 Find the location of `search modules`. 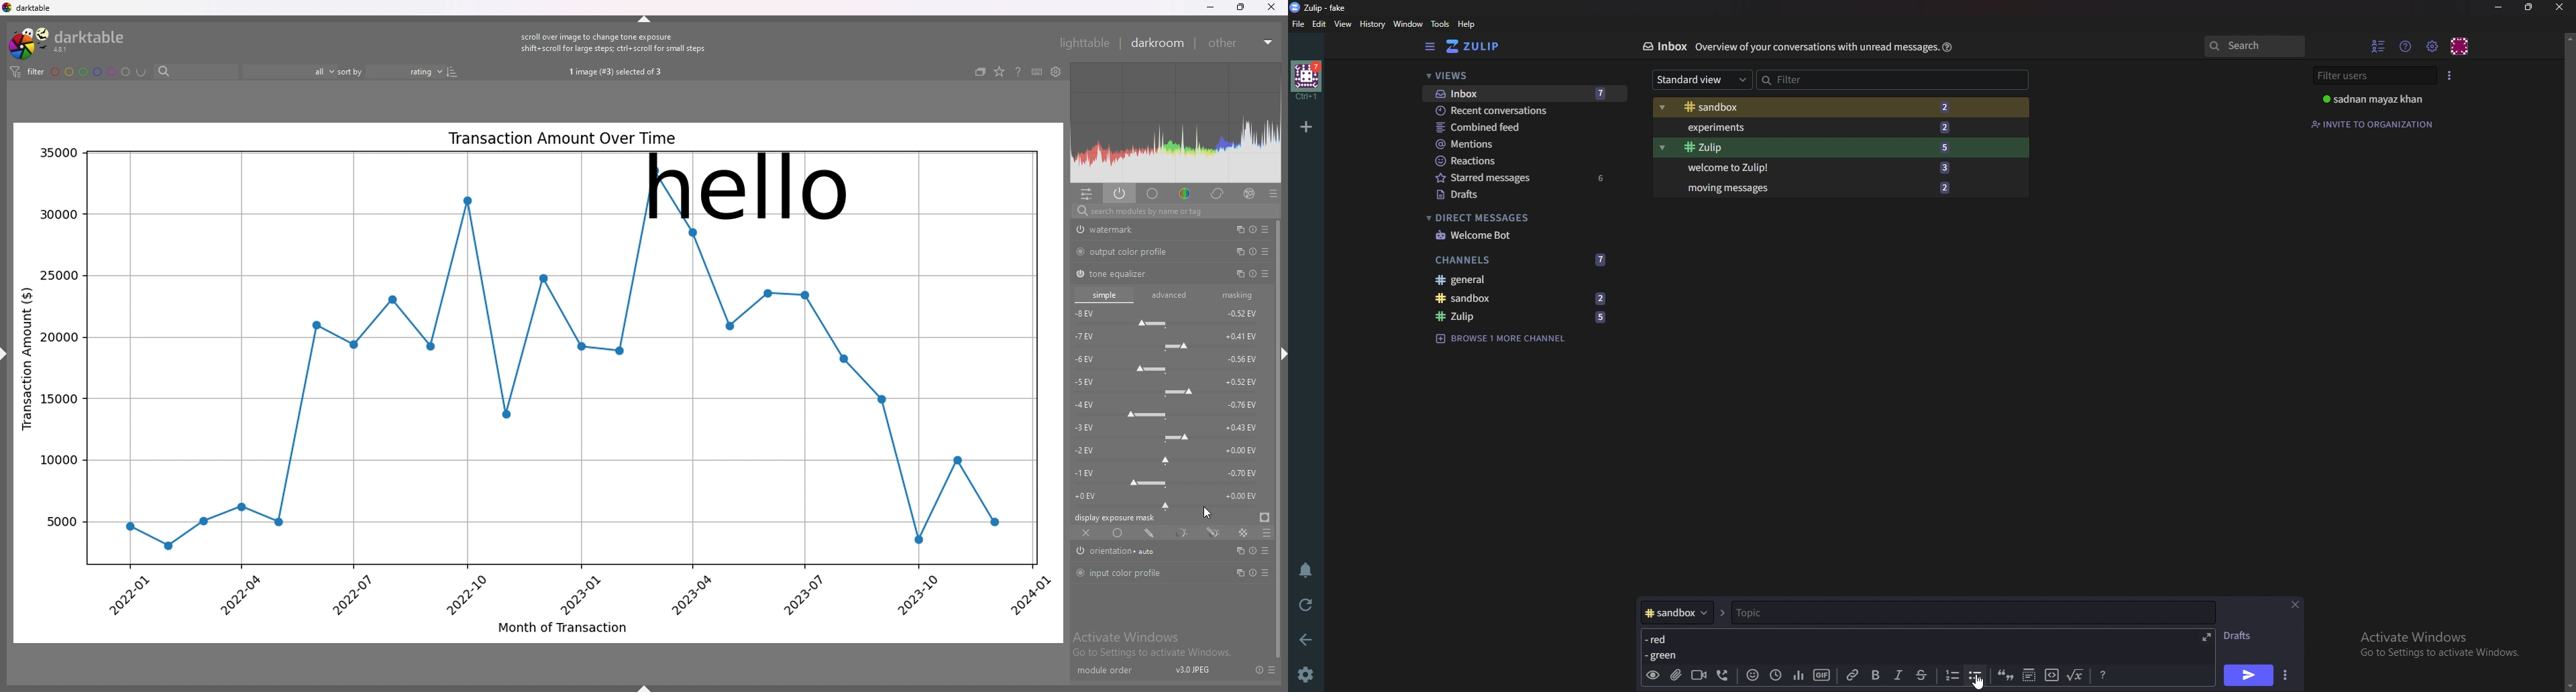

search modules is located at coordinates (1174, 211).